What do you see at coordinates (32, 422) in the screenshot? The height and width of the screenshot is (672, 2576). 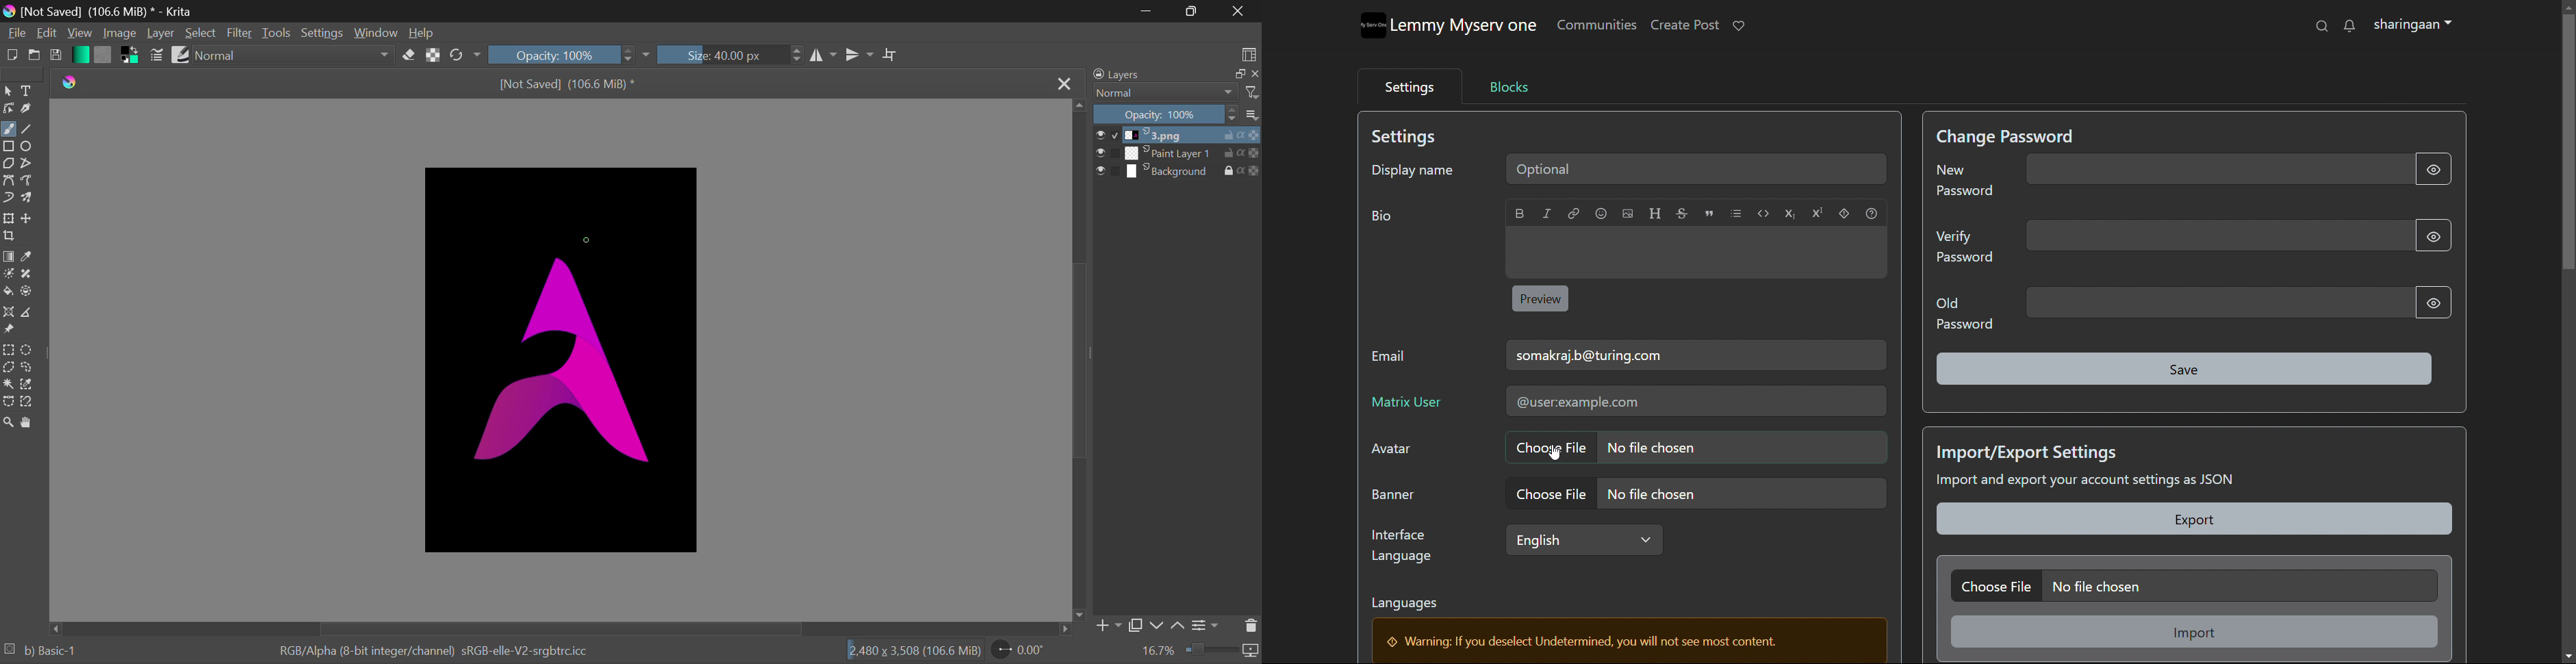 I see `Pan` at bounding box center [32, 422].